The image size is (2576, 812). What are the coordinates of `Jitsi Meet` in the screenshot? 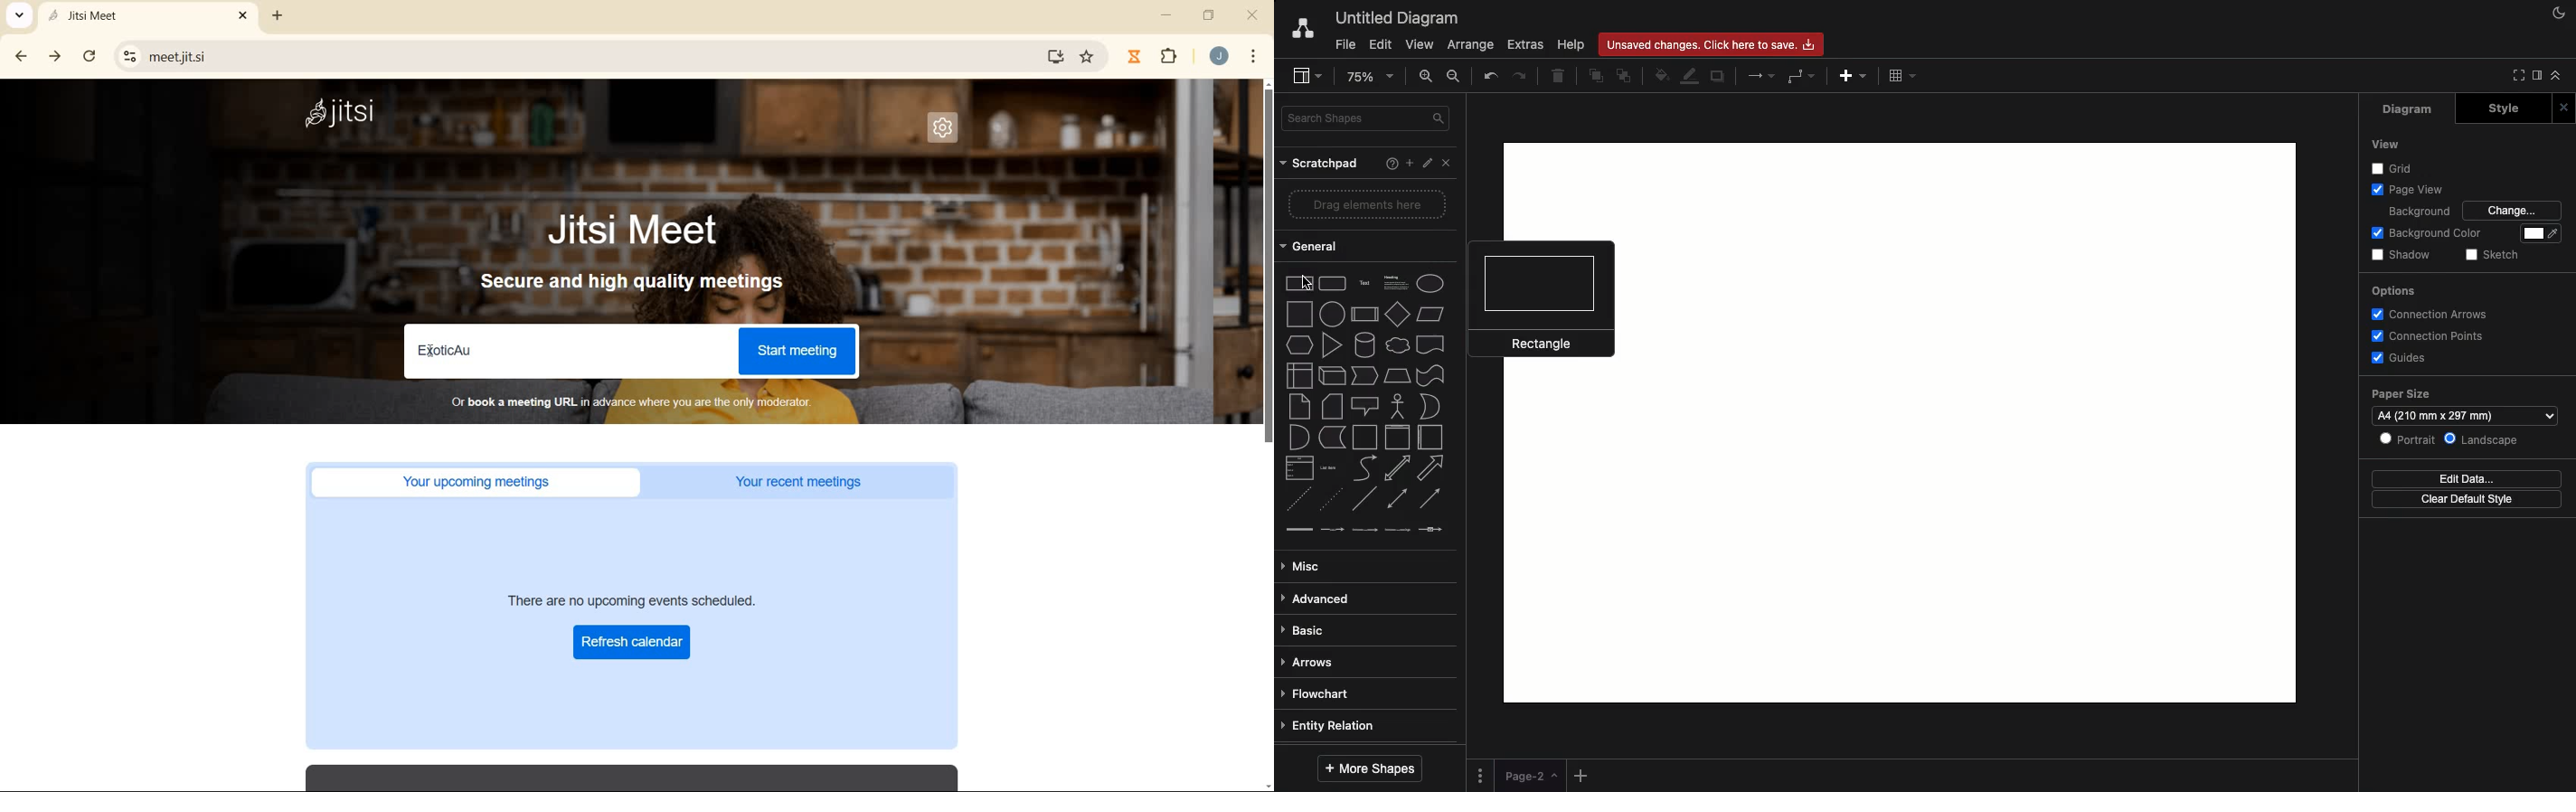 It's located at (634, 231).